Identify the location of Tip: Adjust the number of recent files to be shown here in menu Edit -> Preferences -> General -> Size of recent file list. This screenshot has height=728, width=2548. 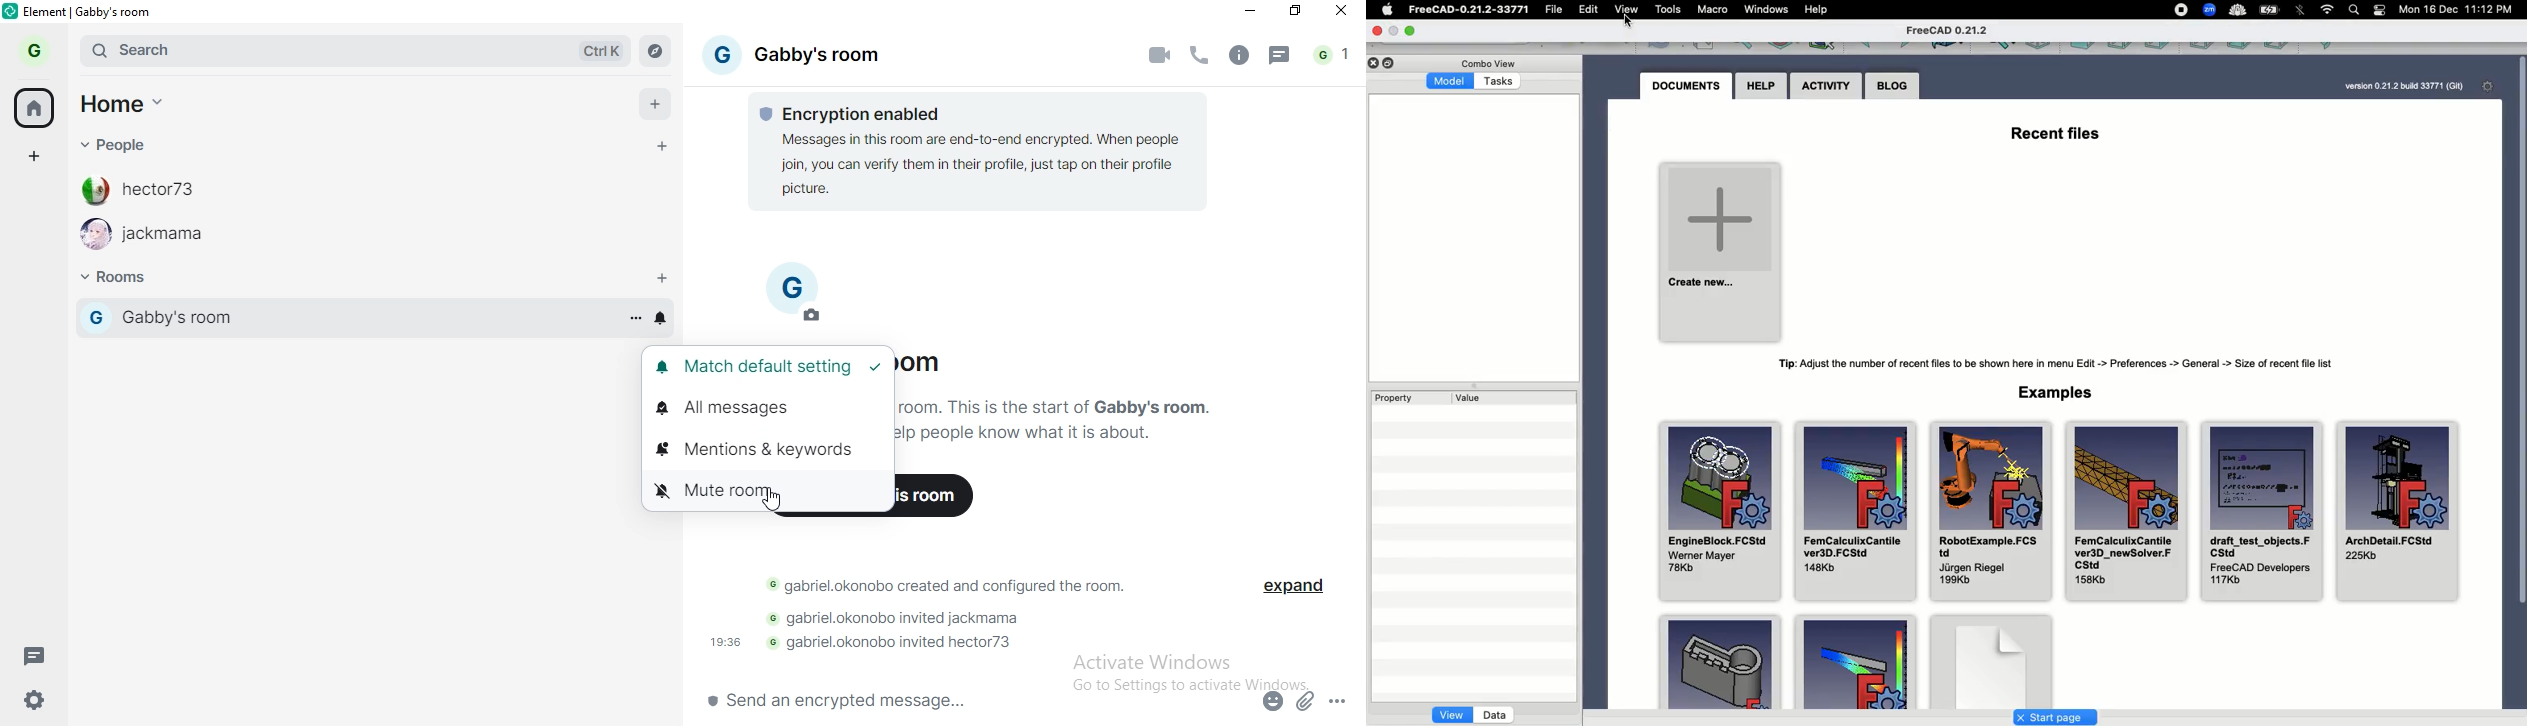
(2063, 361).